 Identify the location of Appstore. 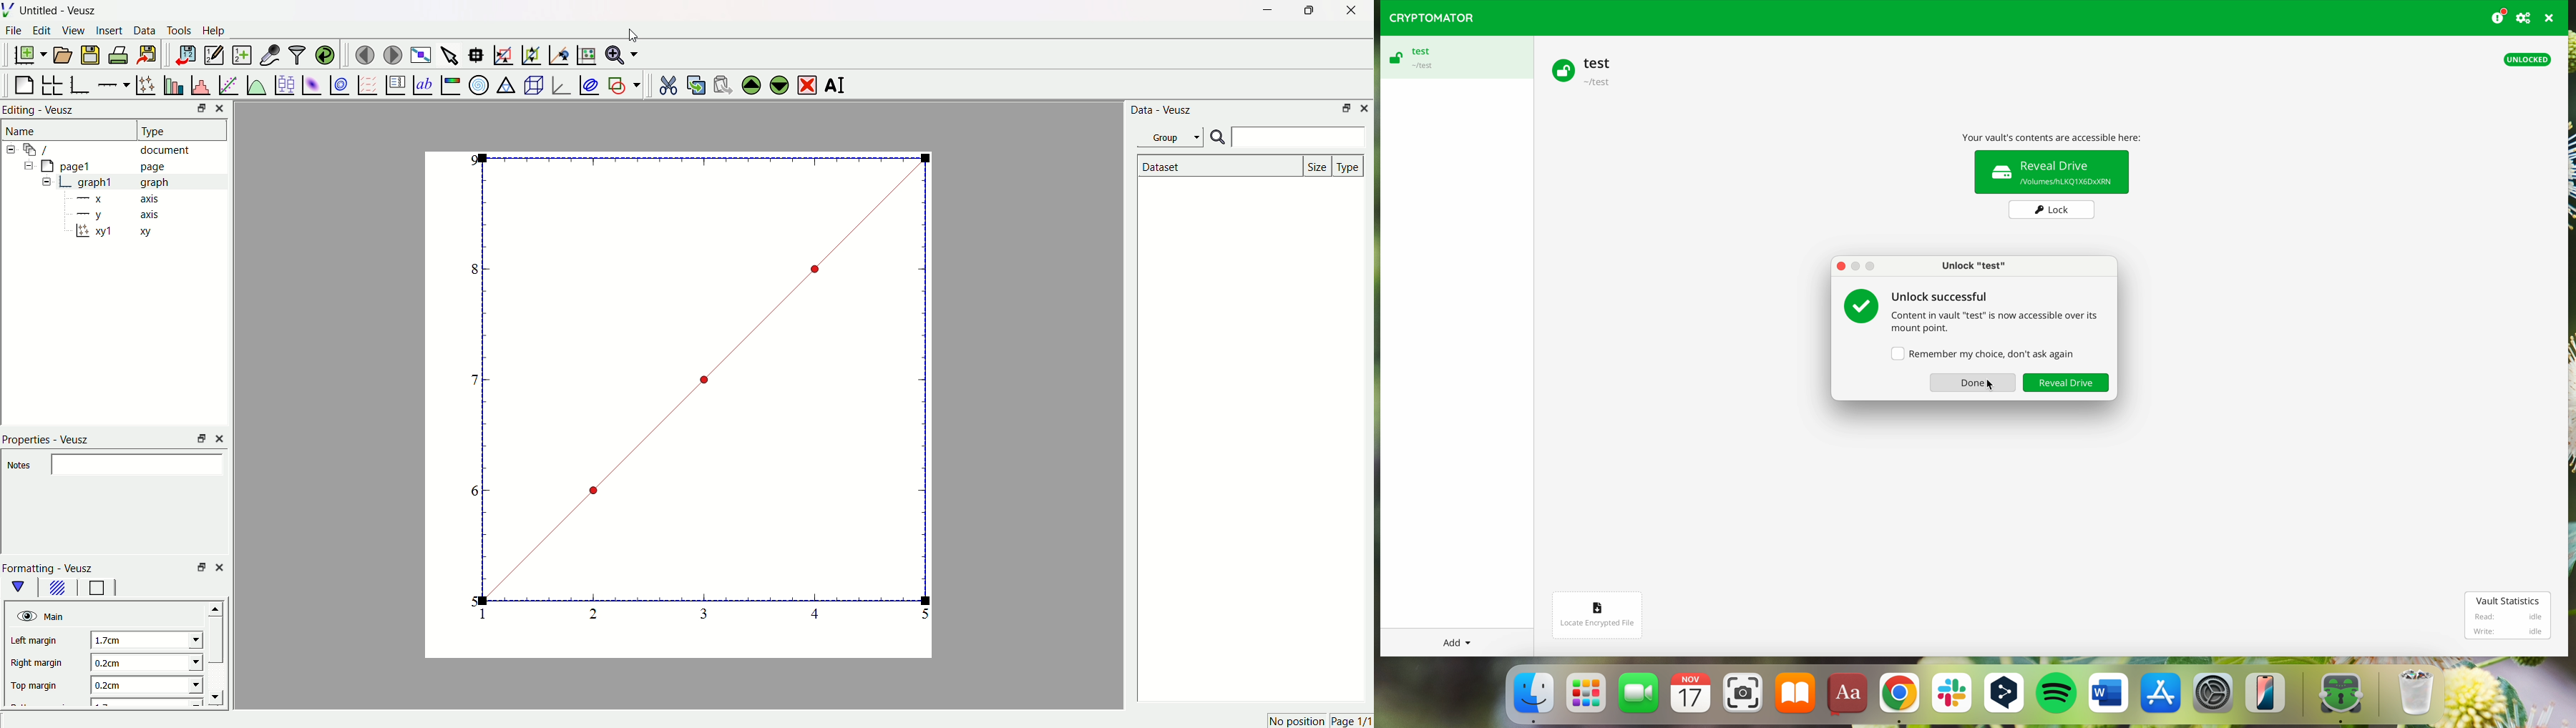
(2162, 696).